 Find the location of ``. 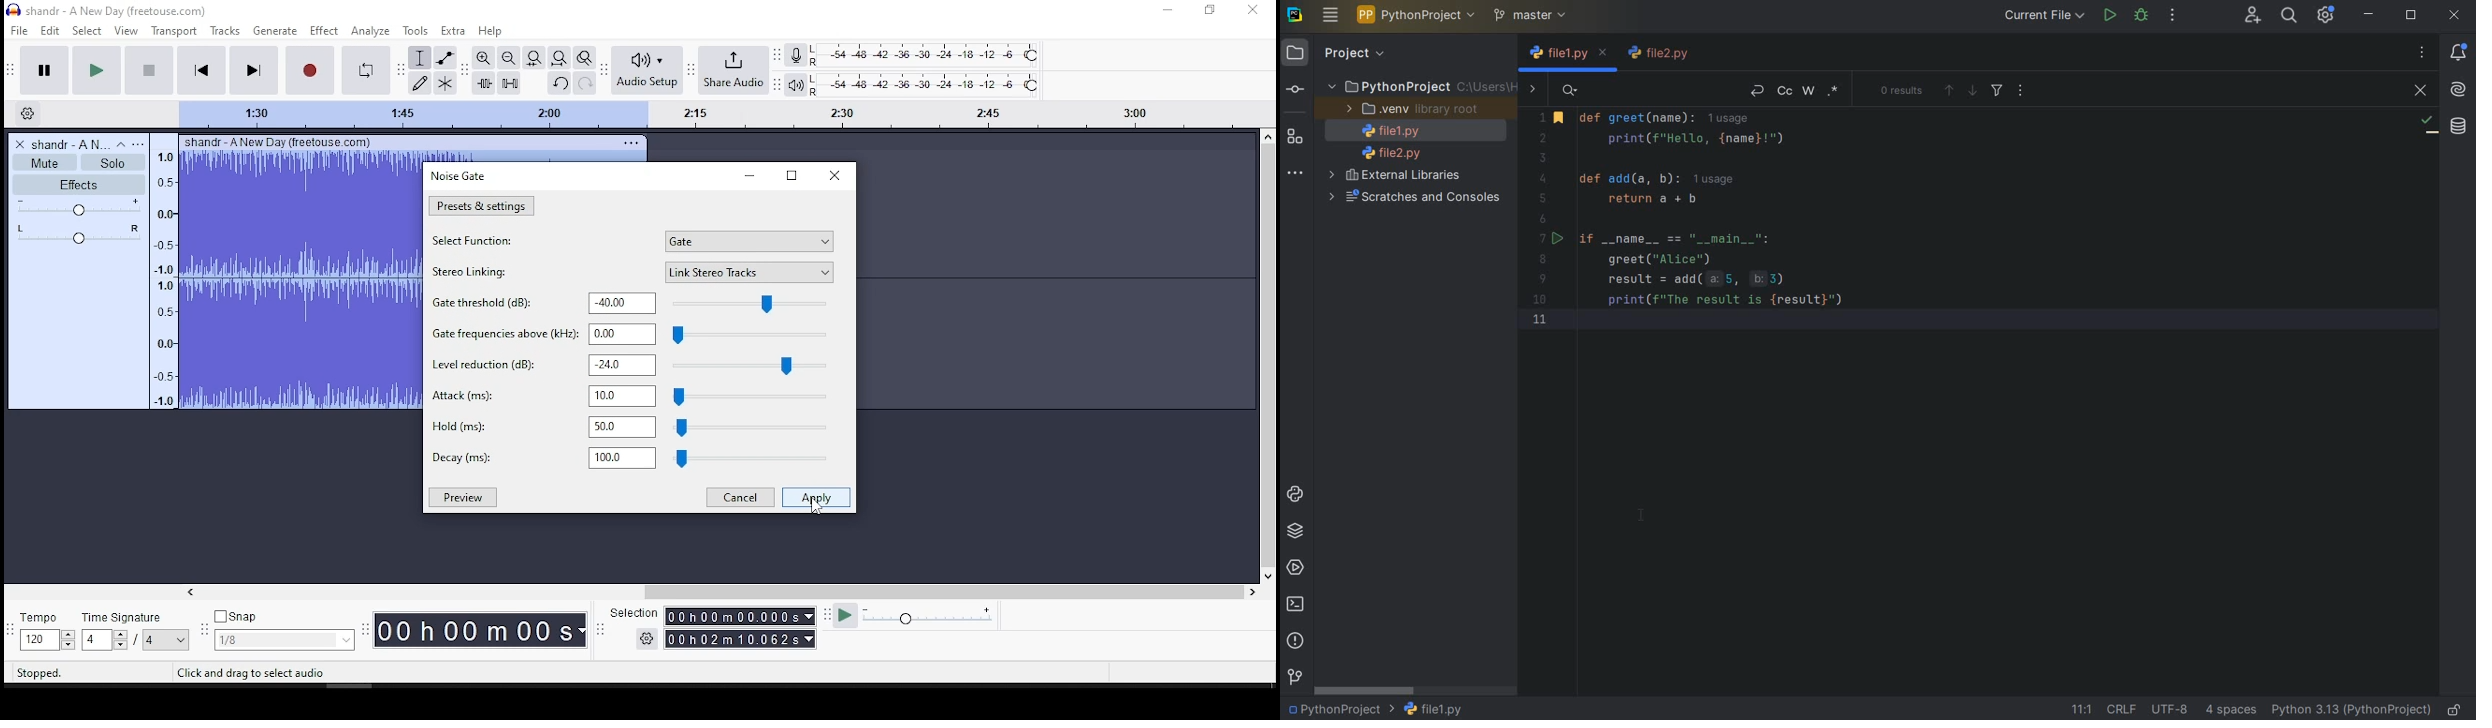

 is located at coordinates (451, 31).